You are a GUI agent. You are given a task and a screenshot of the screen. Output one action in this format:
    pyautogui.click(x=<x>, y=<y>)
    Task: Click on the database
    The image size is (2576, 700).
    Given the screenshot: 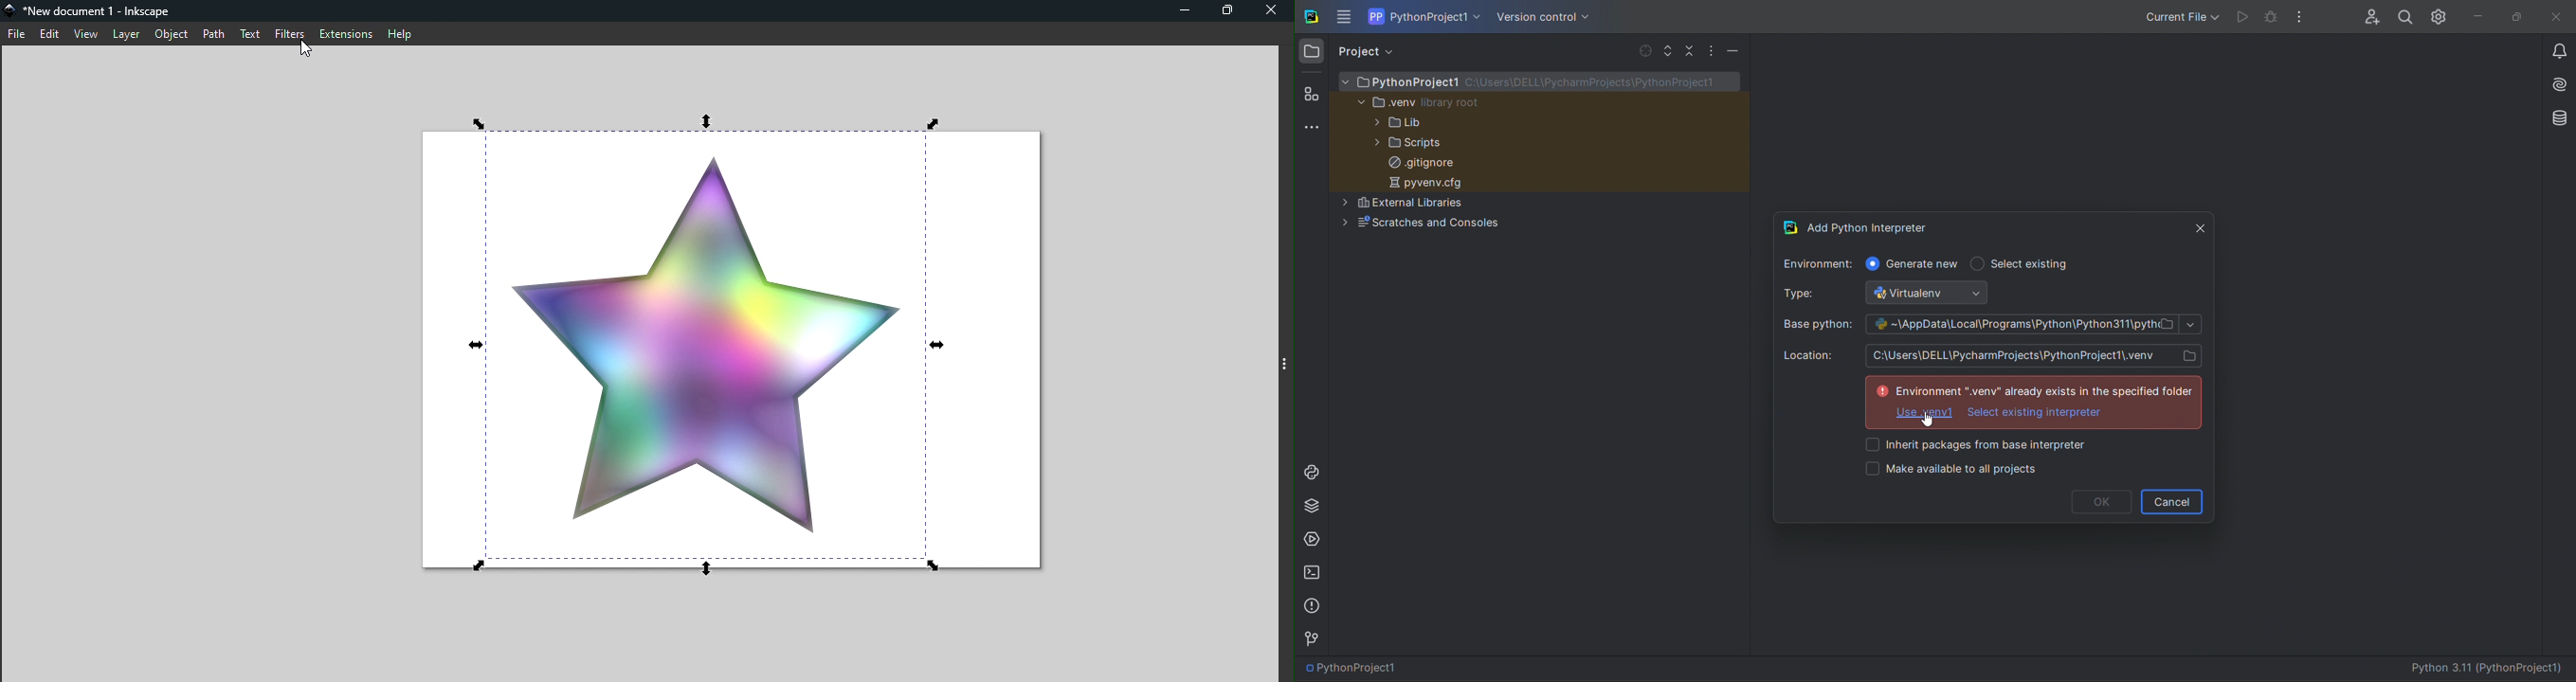 What is the action you would take?
    pyautogui.click(x=2556, y=117)
    